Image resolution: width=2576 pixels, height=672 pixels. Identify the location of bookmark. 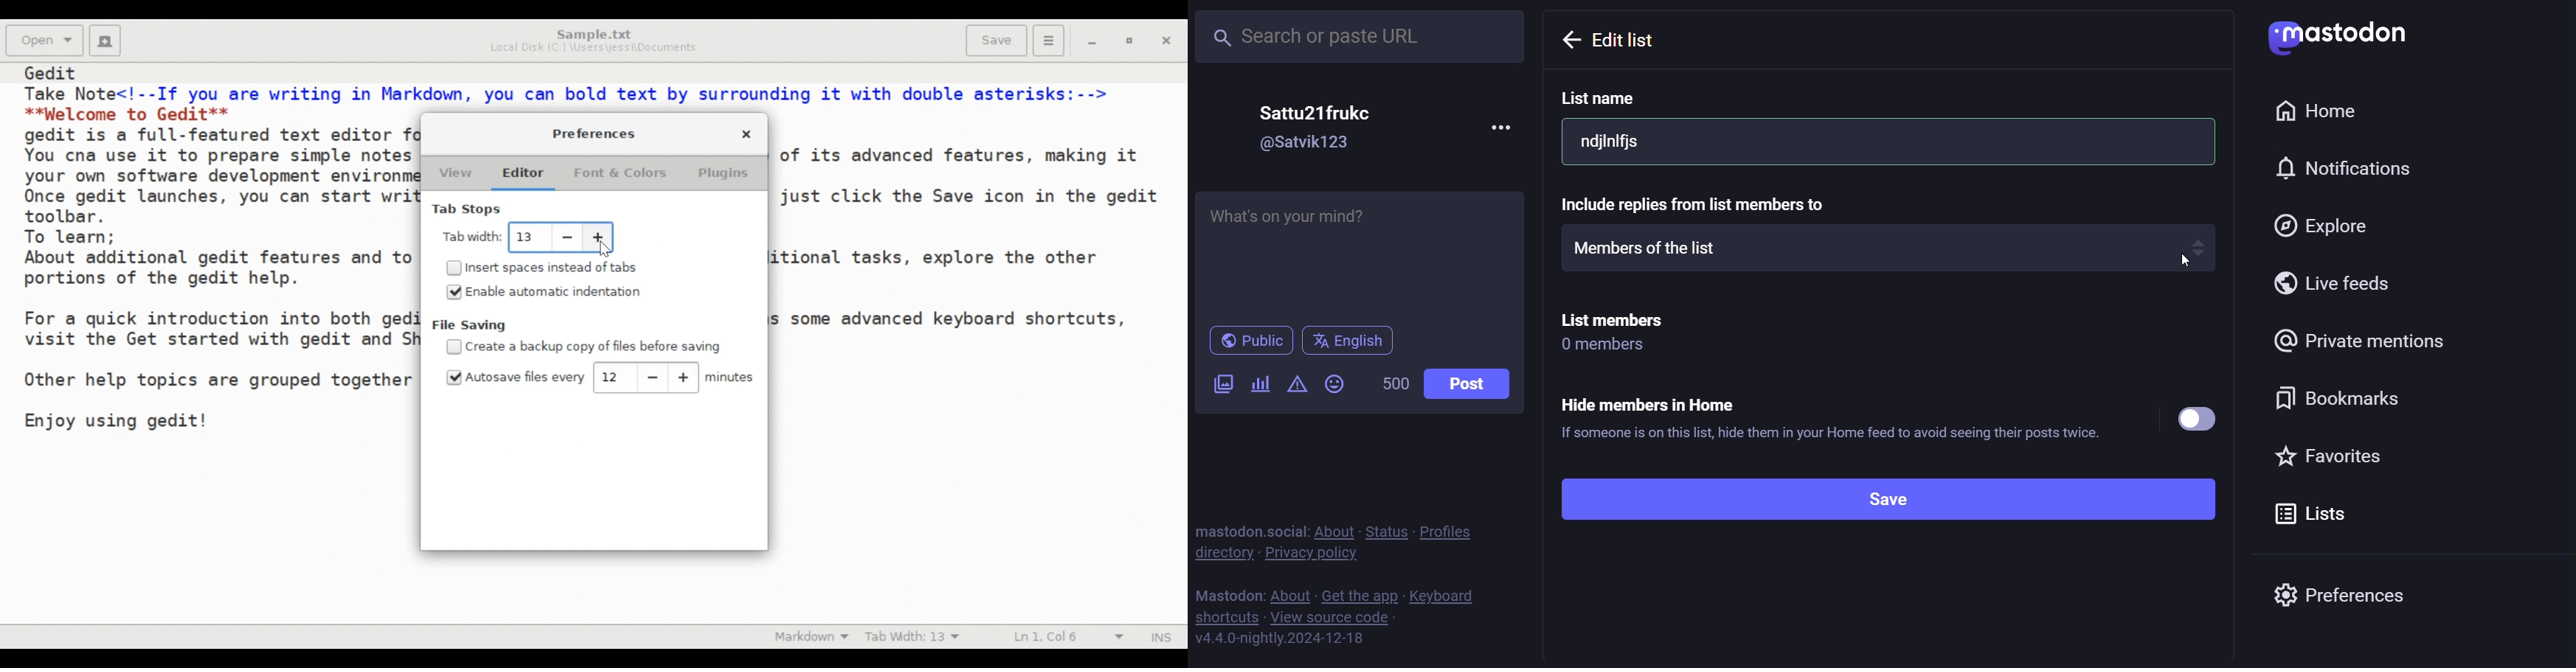
(2345, 401).